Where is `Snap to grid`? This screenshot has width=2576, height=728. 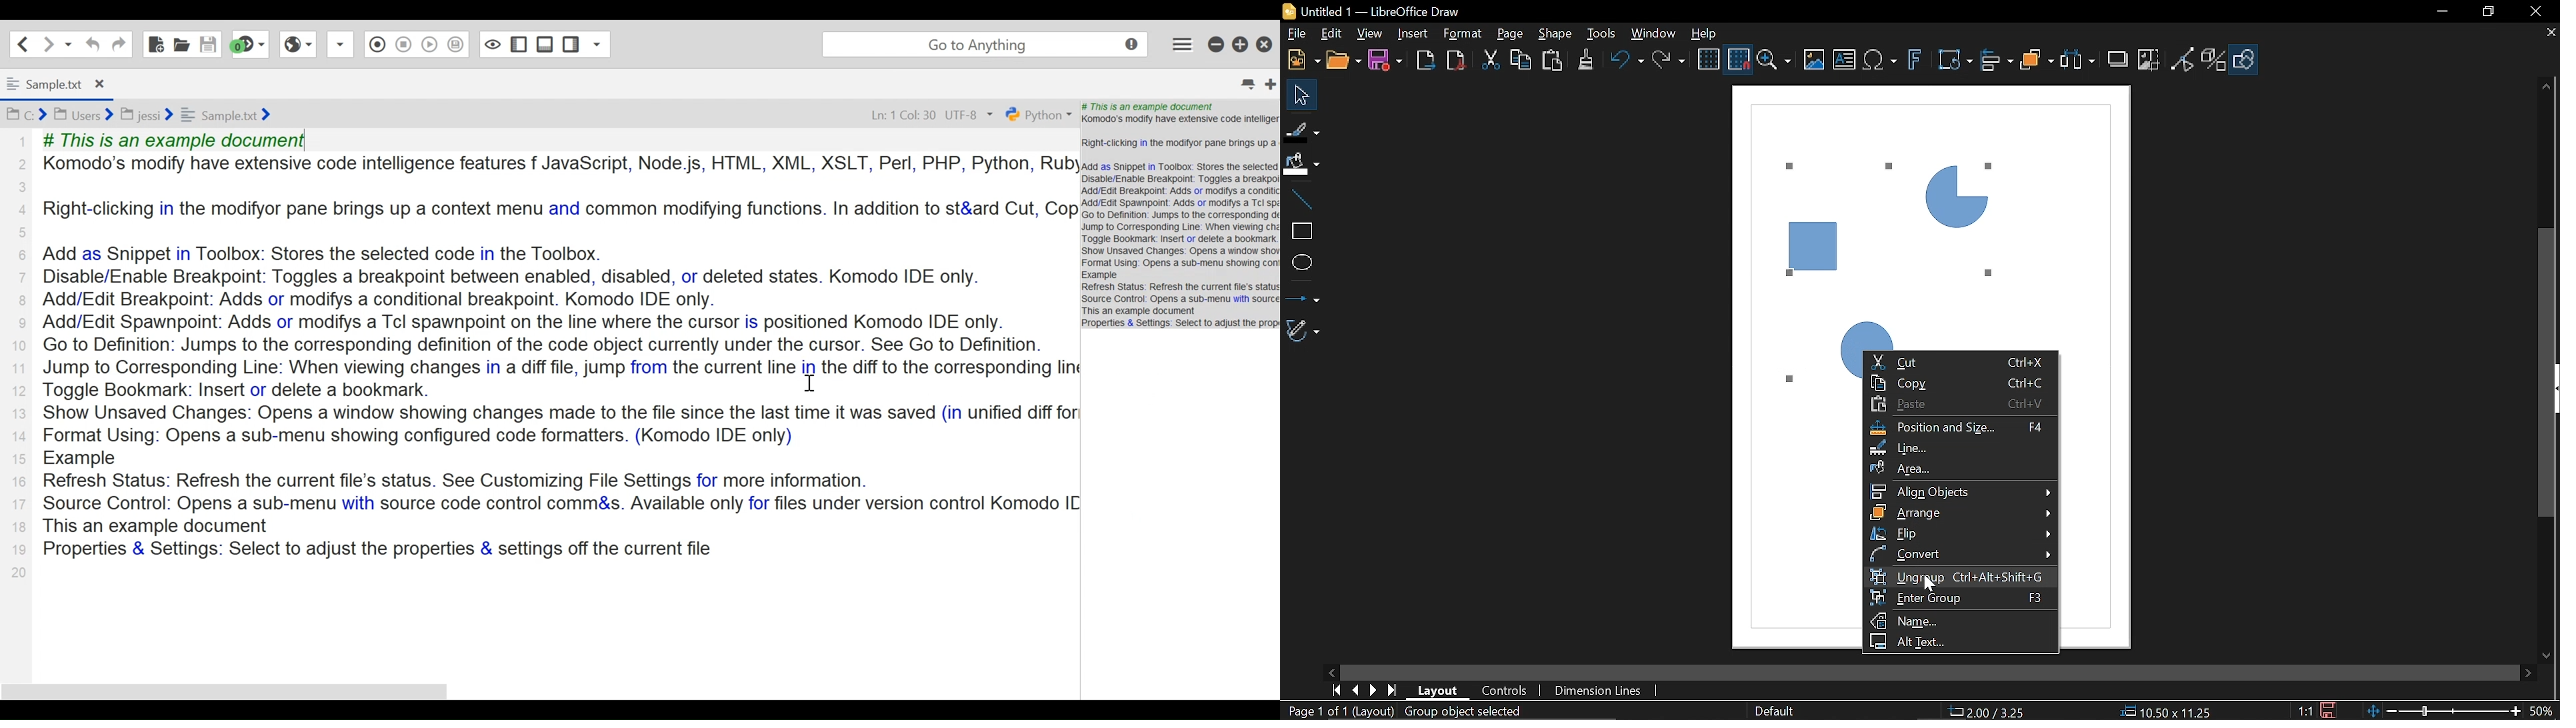 Snap to grid is located at coordinates (1738, 58).